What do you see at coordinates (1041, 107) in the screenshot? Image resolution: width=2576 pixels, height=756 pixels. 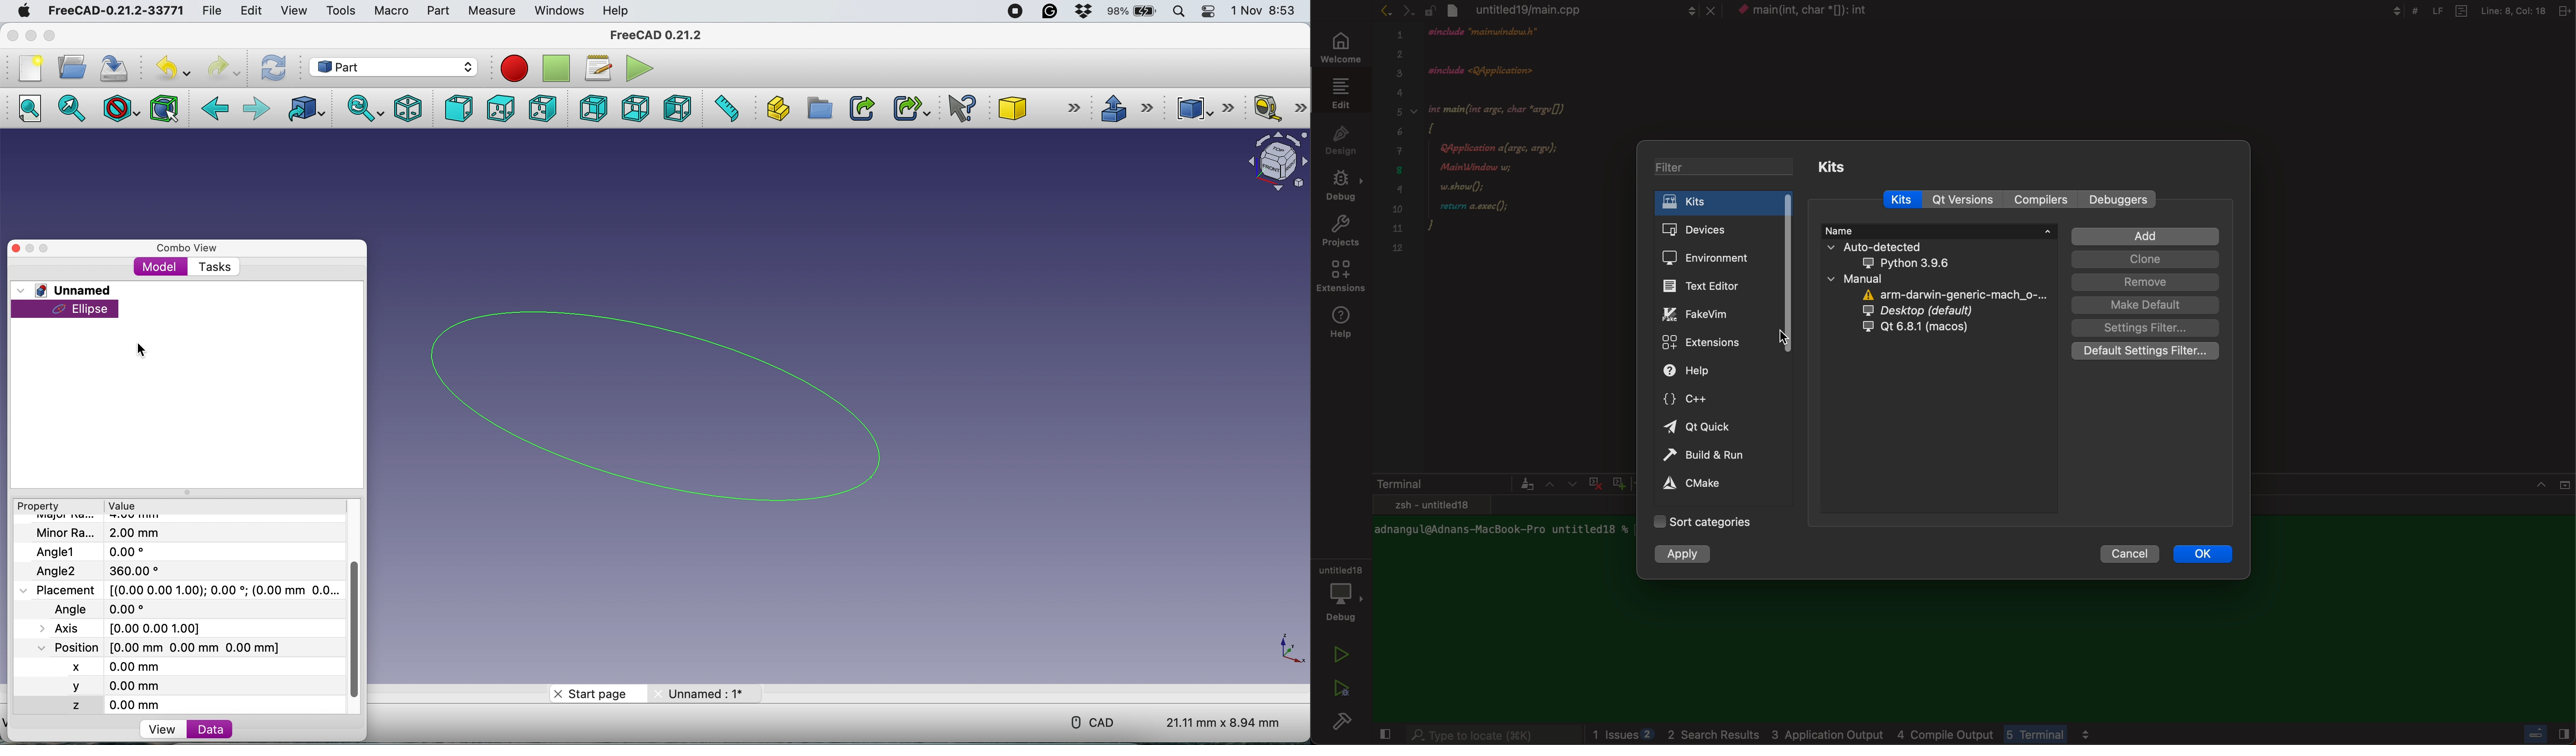 I see `cube` at bounding box center [1041, 107].